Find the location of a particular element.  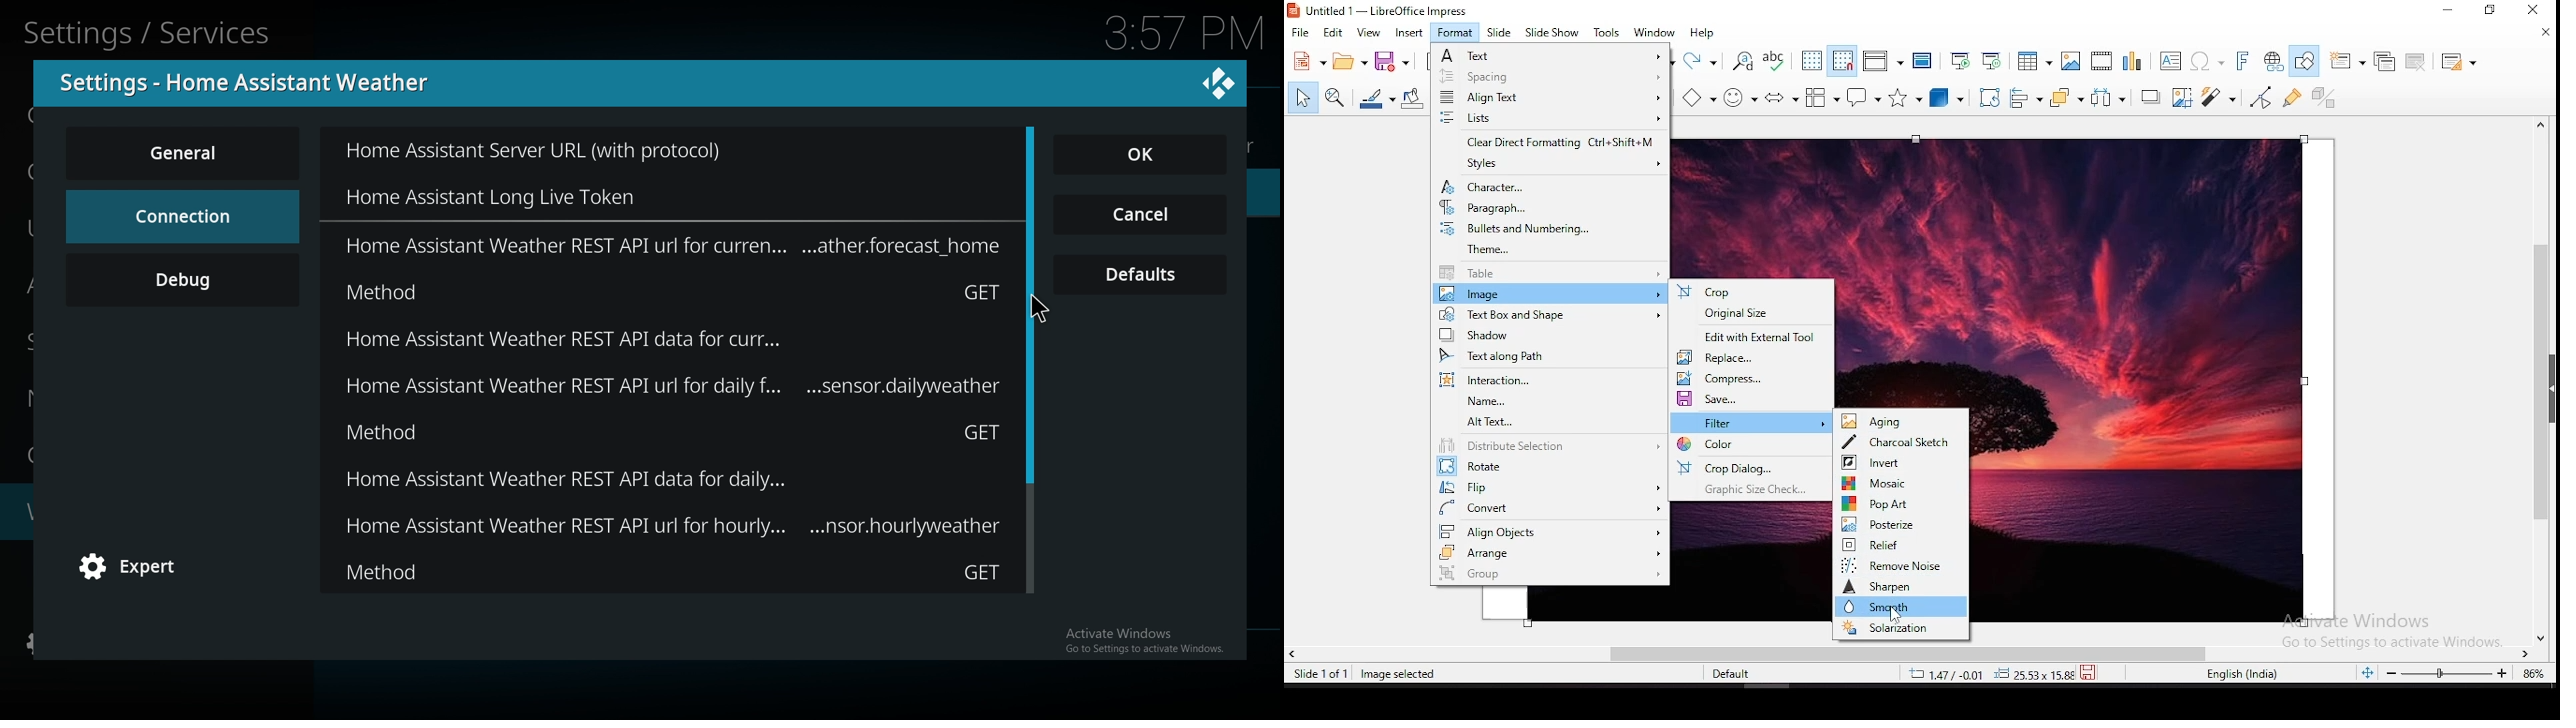

display views is located at coordinates (1884, 62).